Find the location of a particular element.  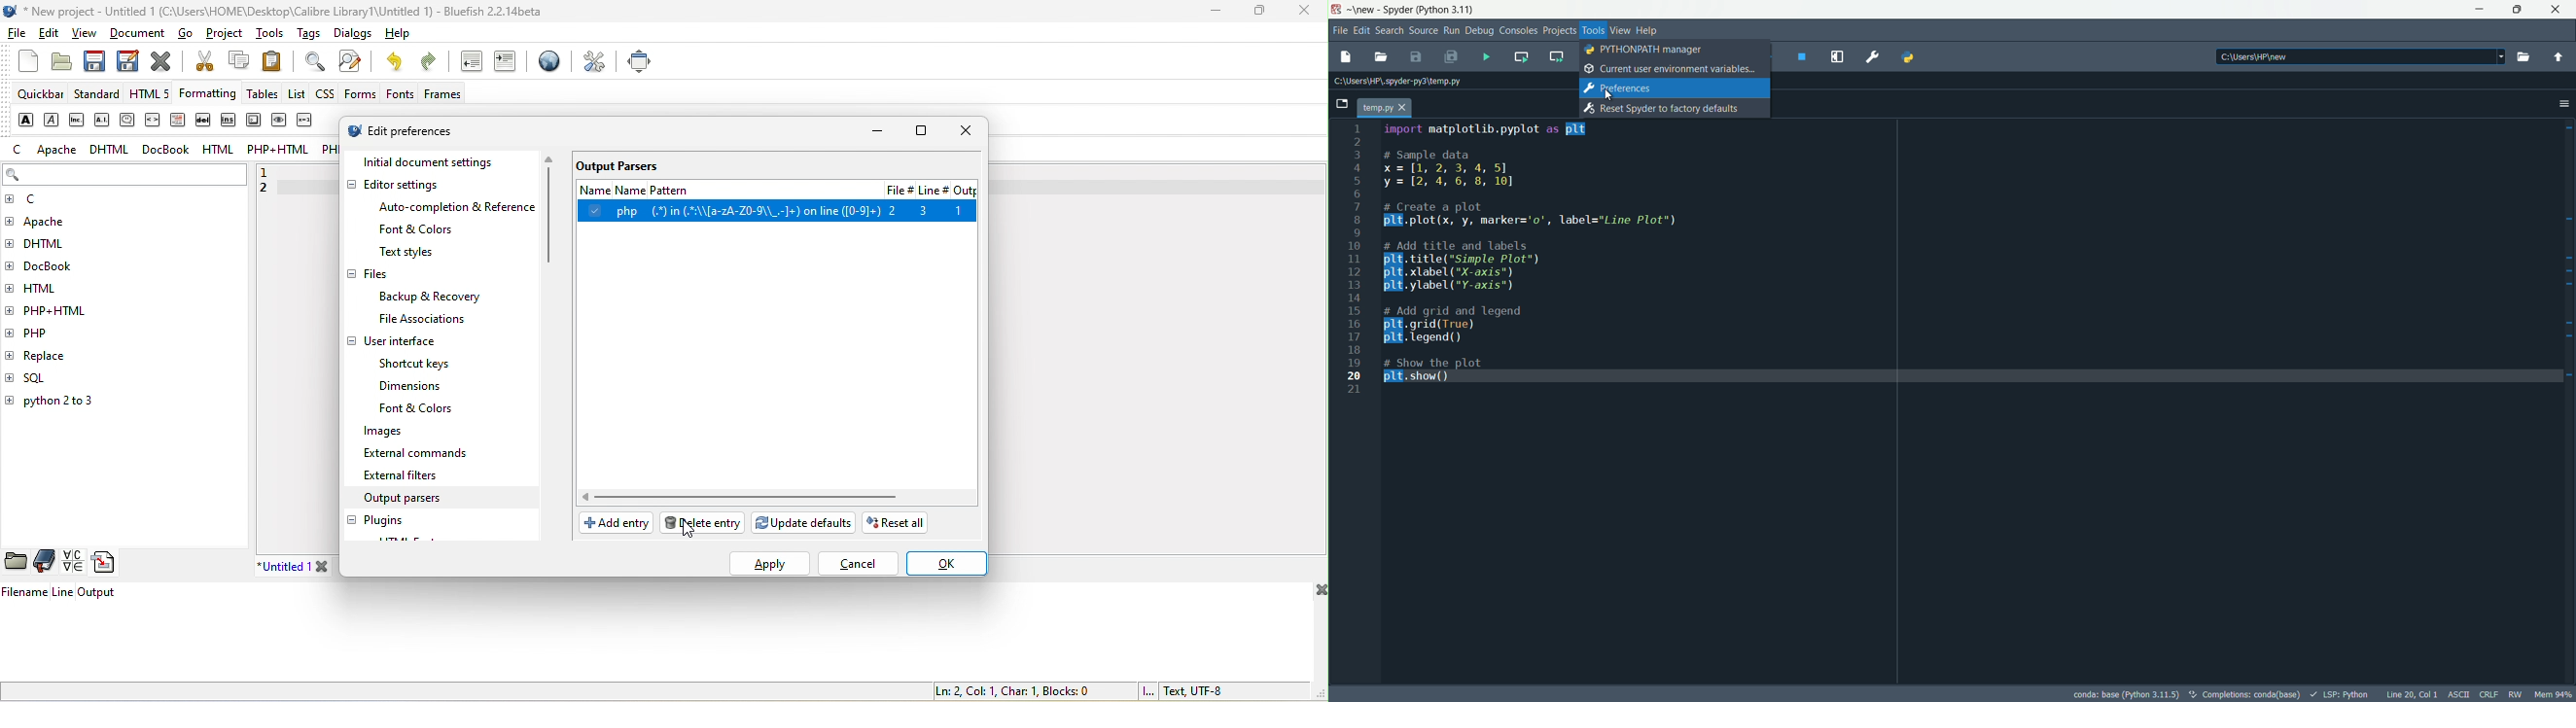

unindent is located at coordinates (469, 63).